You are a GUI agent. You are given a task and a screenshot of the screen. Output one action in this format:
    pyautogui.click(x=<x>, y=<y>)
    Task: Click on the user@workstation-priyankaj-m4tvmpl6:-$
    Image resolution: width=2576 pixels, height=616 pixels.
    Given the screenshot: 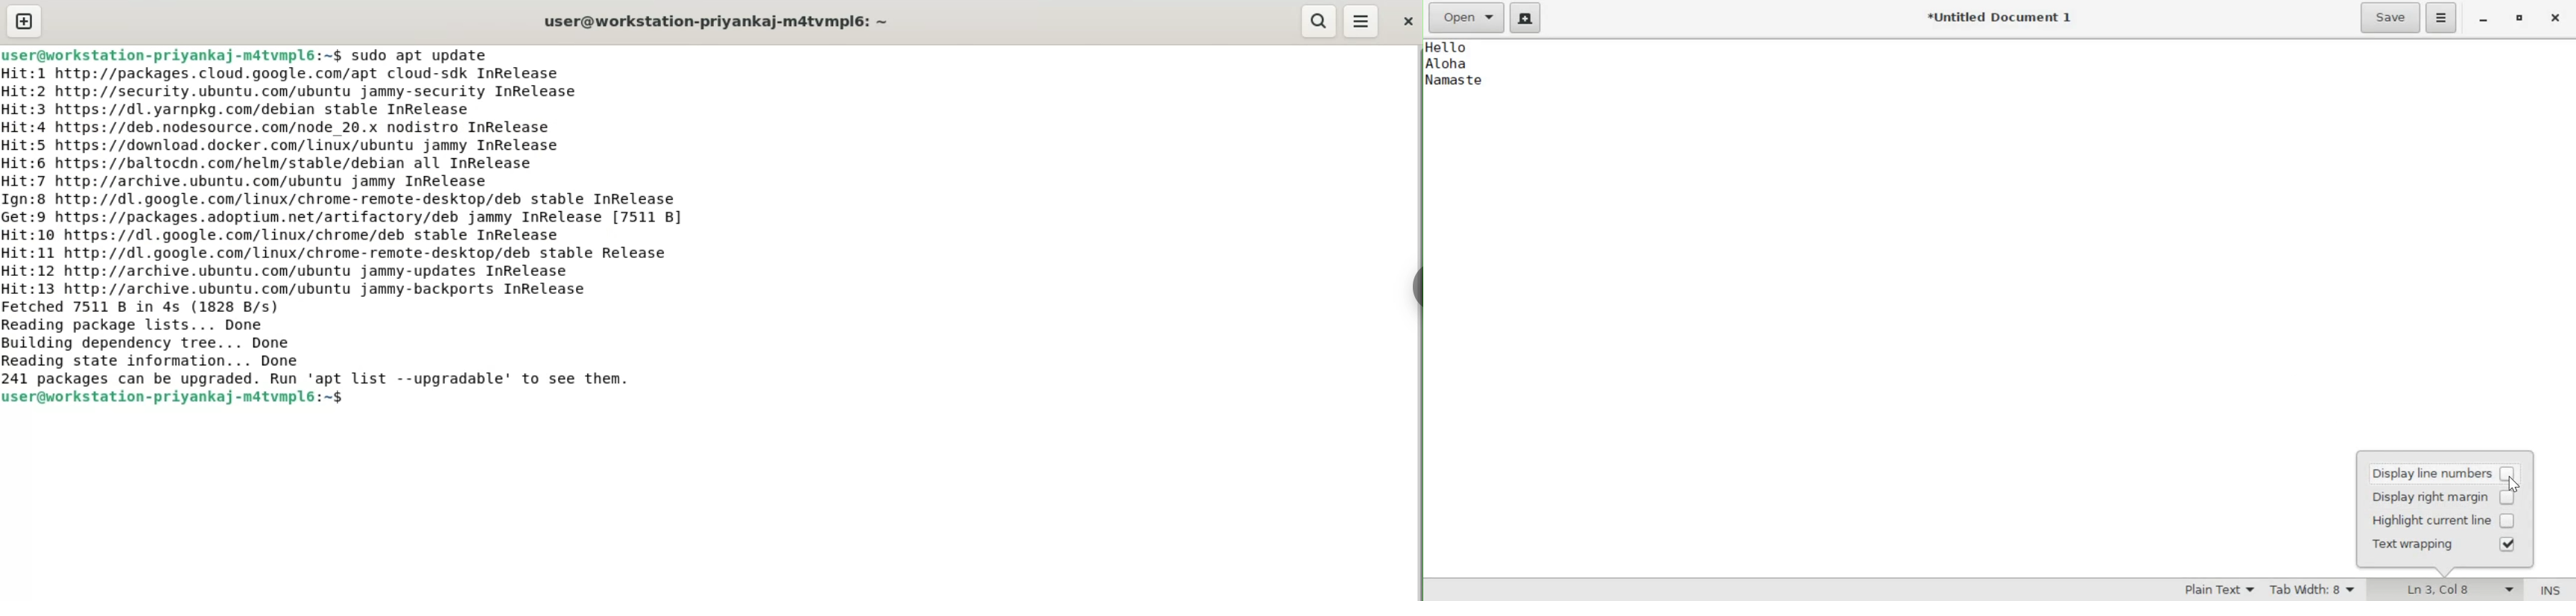 What is the action you would take?
    pyautogui.click(x=173, y=54)
    